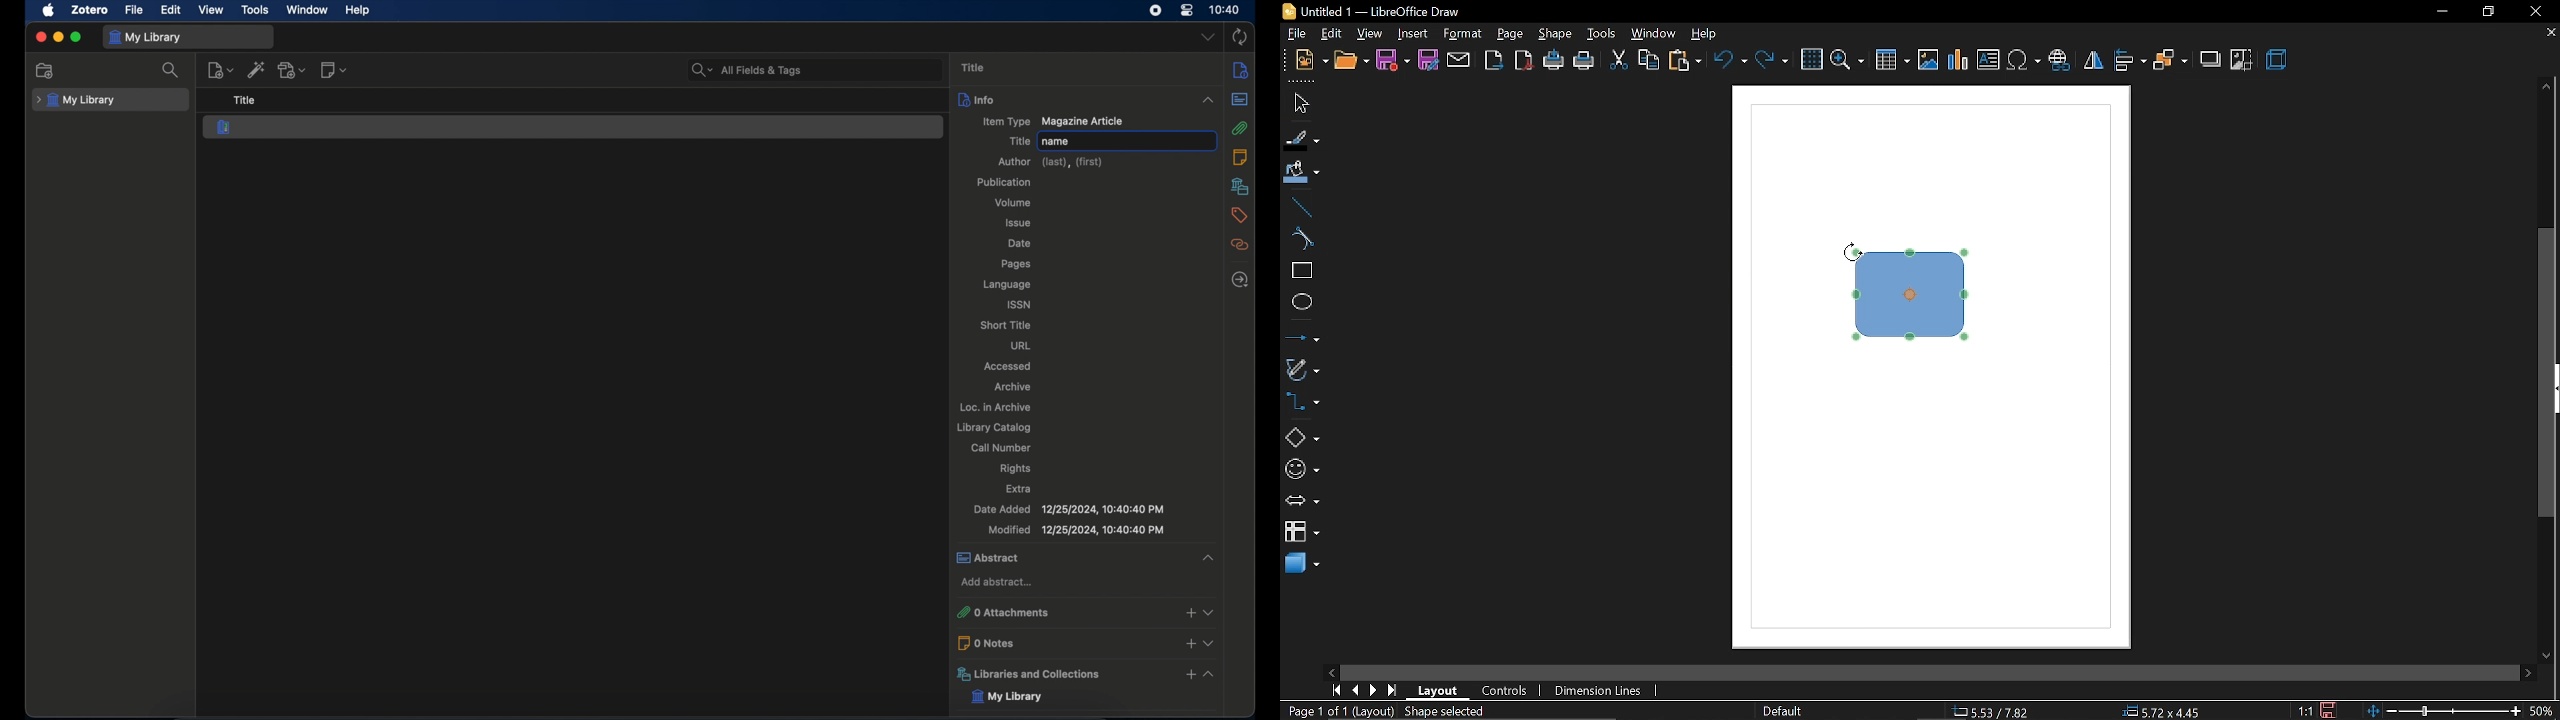  What do you see at coordinates (1085, 643) in the screenshot?
I see `0 notes` at bounding box center [1085, 643].